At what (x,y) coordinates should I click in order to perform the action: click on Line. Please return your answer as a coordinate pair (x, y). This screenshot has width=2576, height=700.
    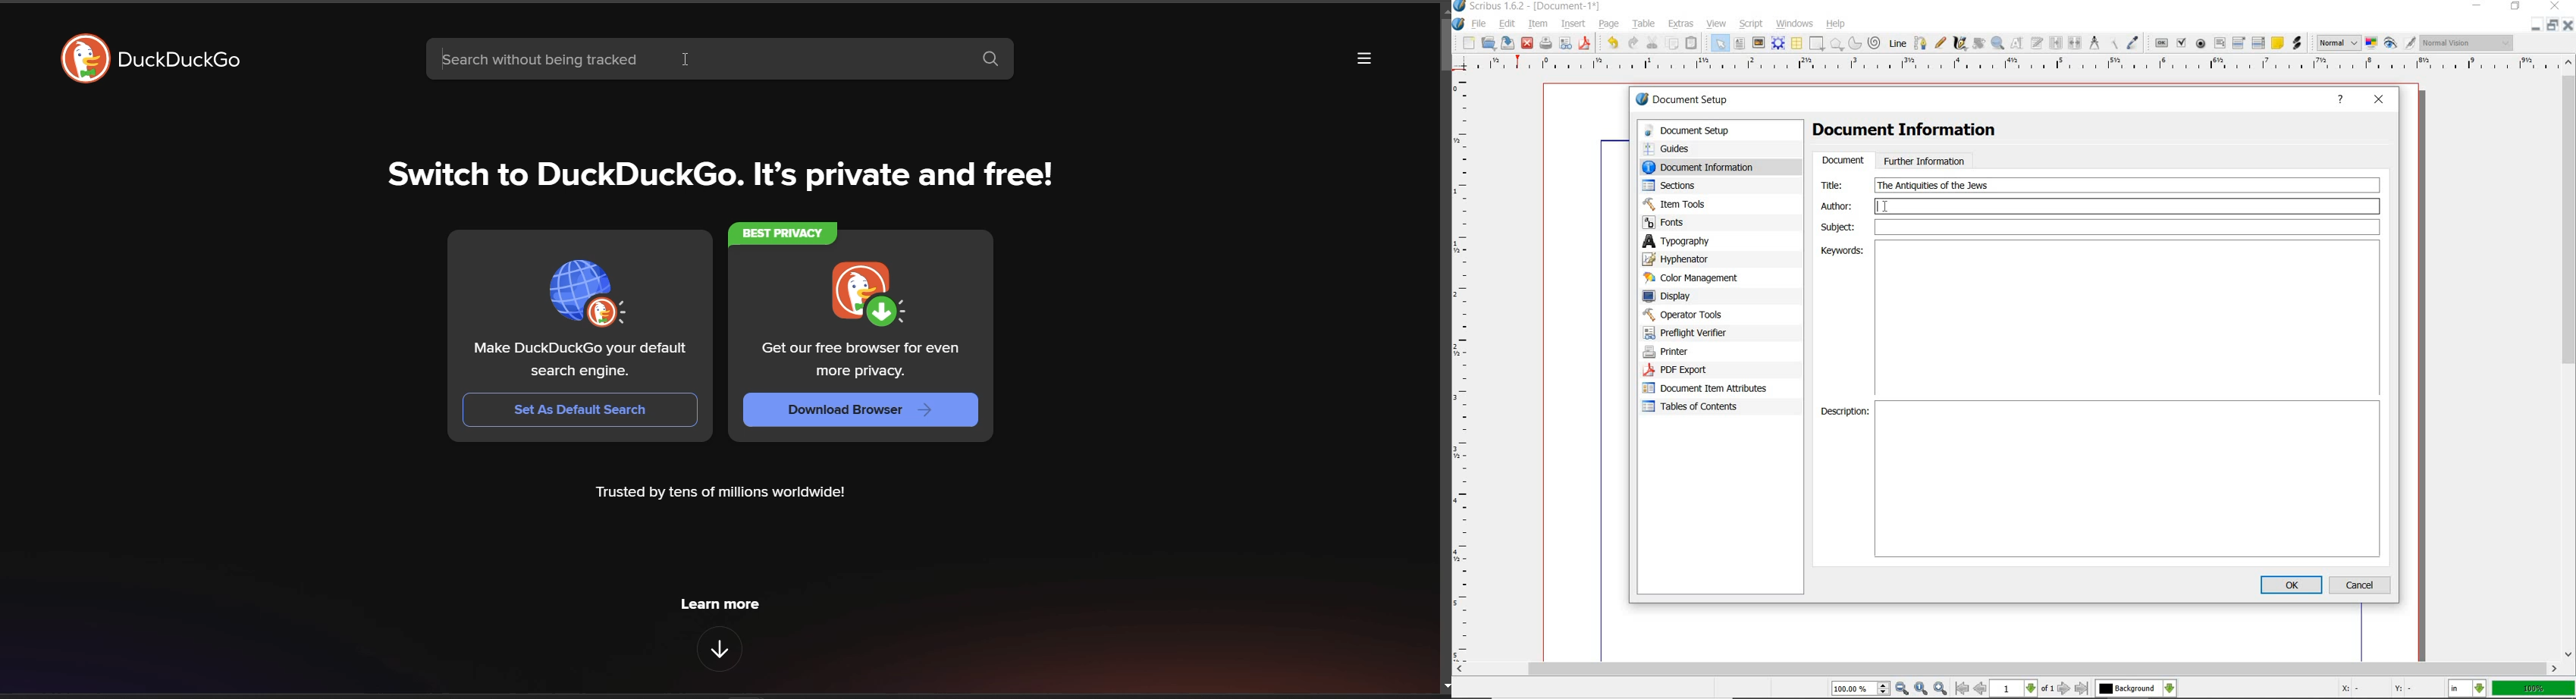
    Looking at the image, I should click on (1897, 44).